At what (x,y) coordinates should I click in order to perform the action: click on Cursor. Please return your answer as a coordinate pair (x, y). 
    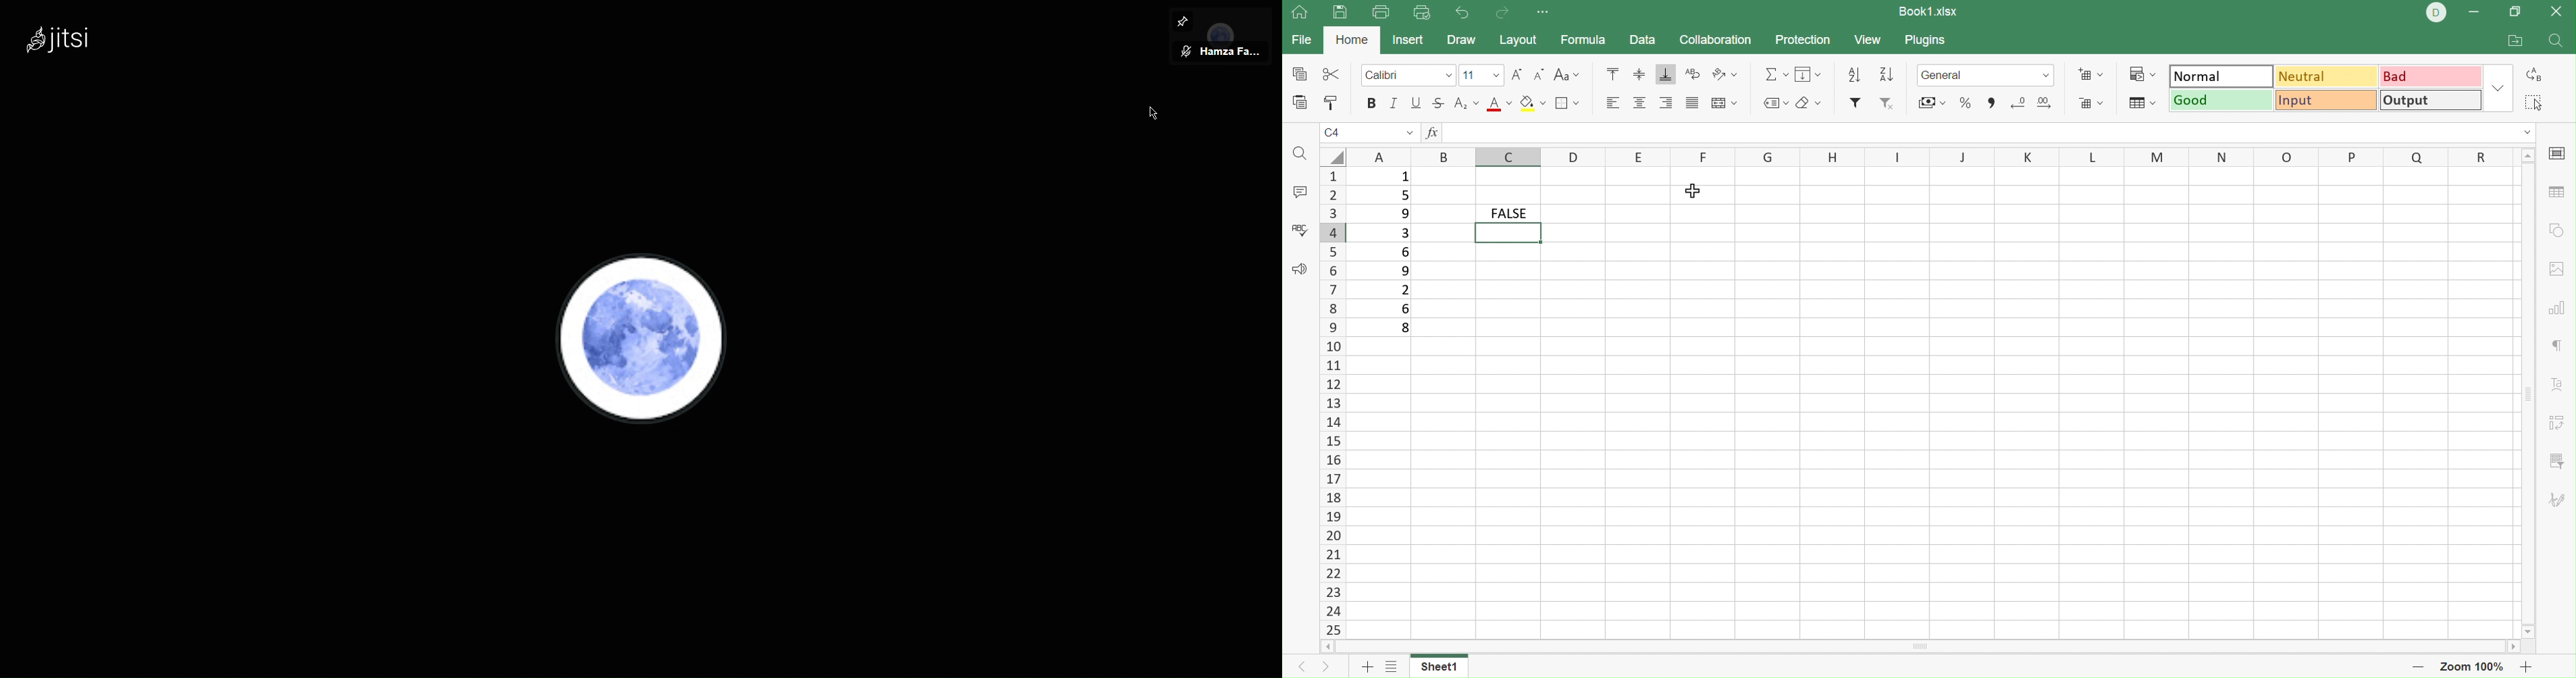
    Looking at the image, I should click on (1696, 189).